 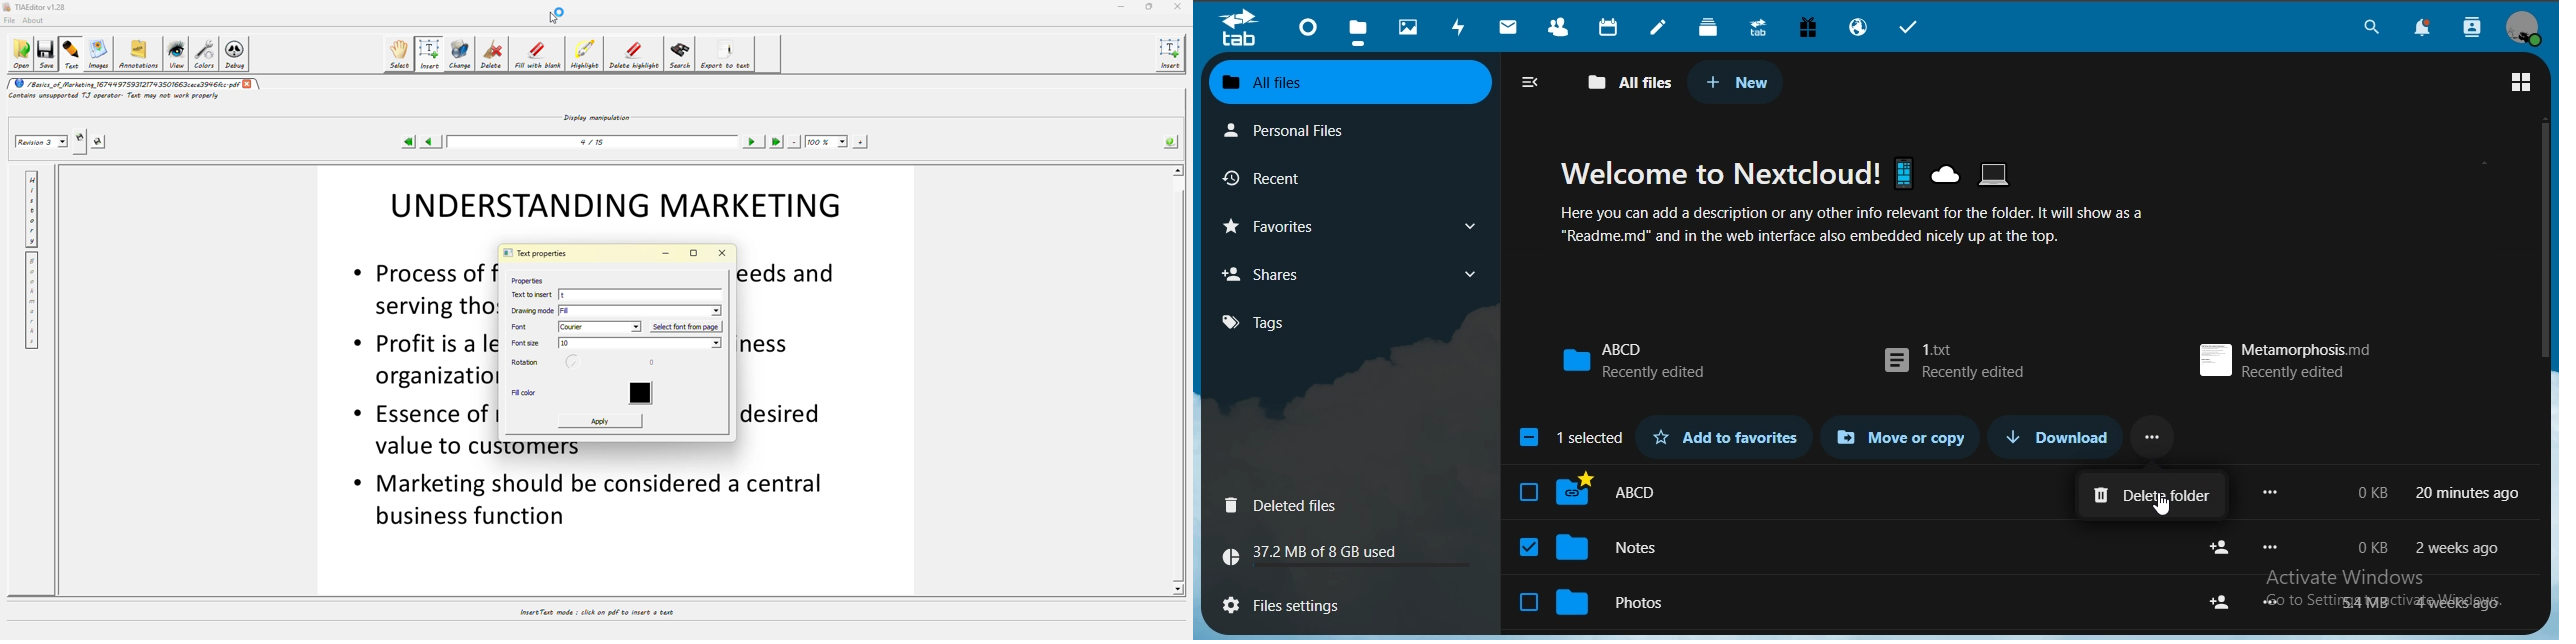 What do you see at coordinates (2374, 491) in the screenshot?
I see `0 kb` at bounding box center [2374, 491].